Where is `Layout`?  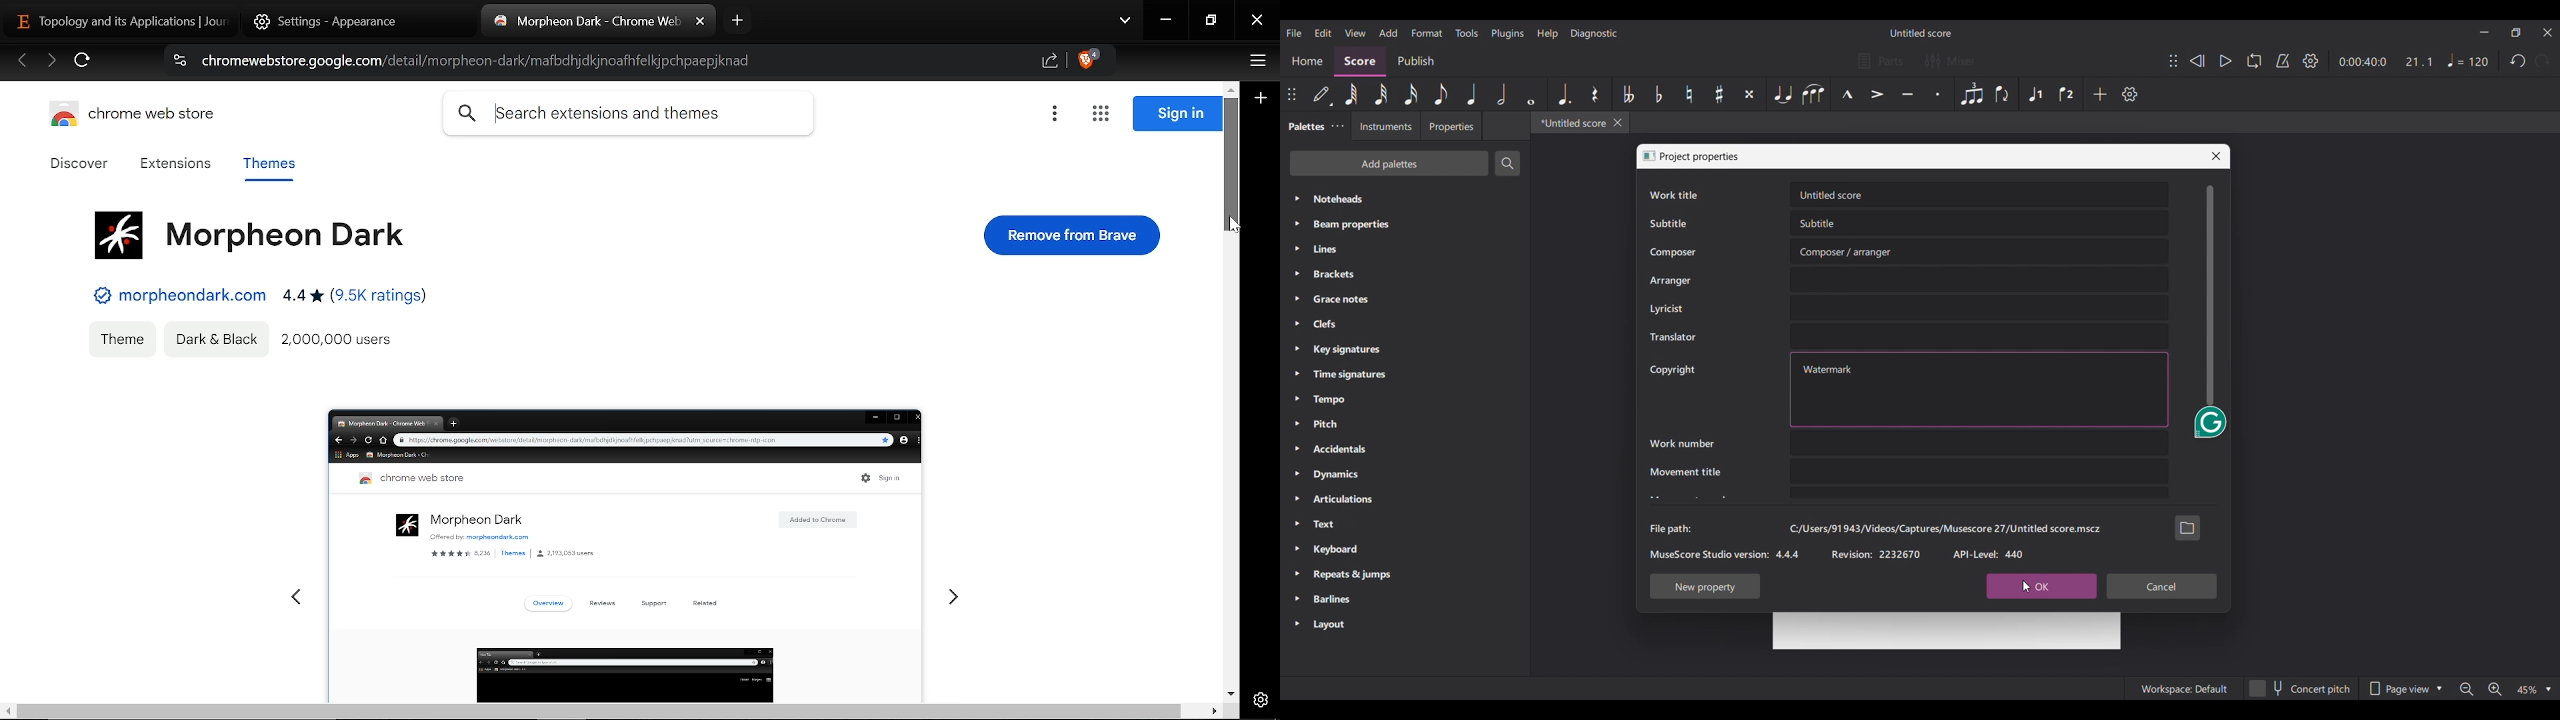 Layout is located at coordinates (1405, 625).